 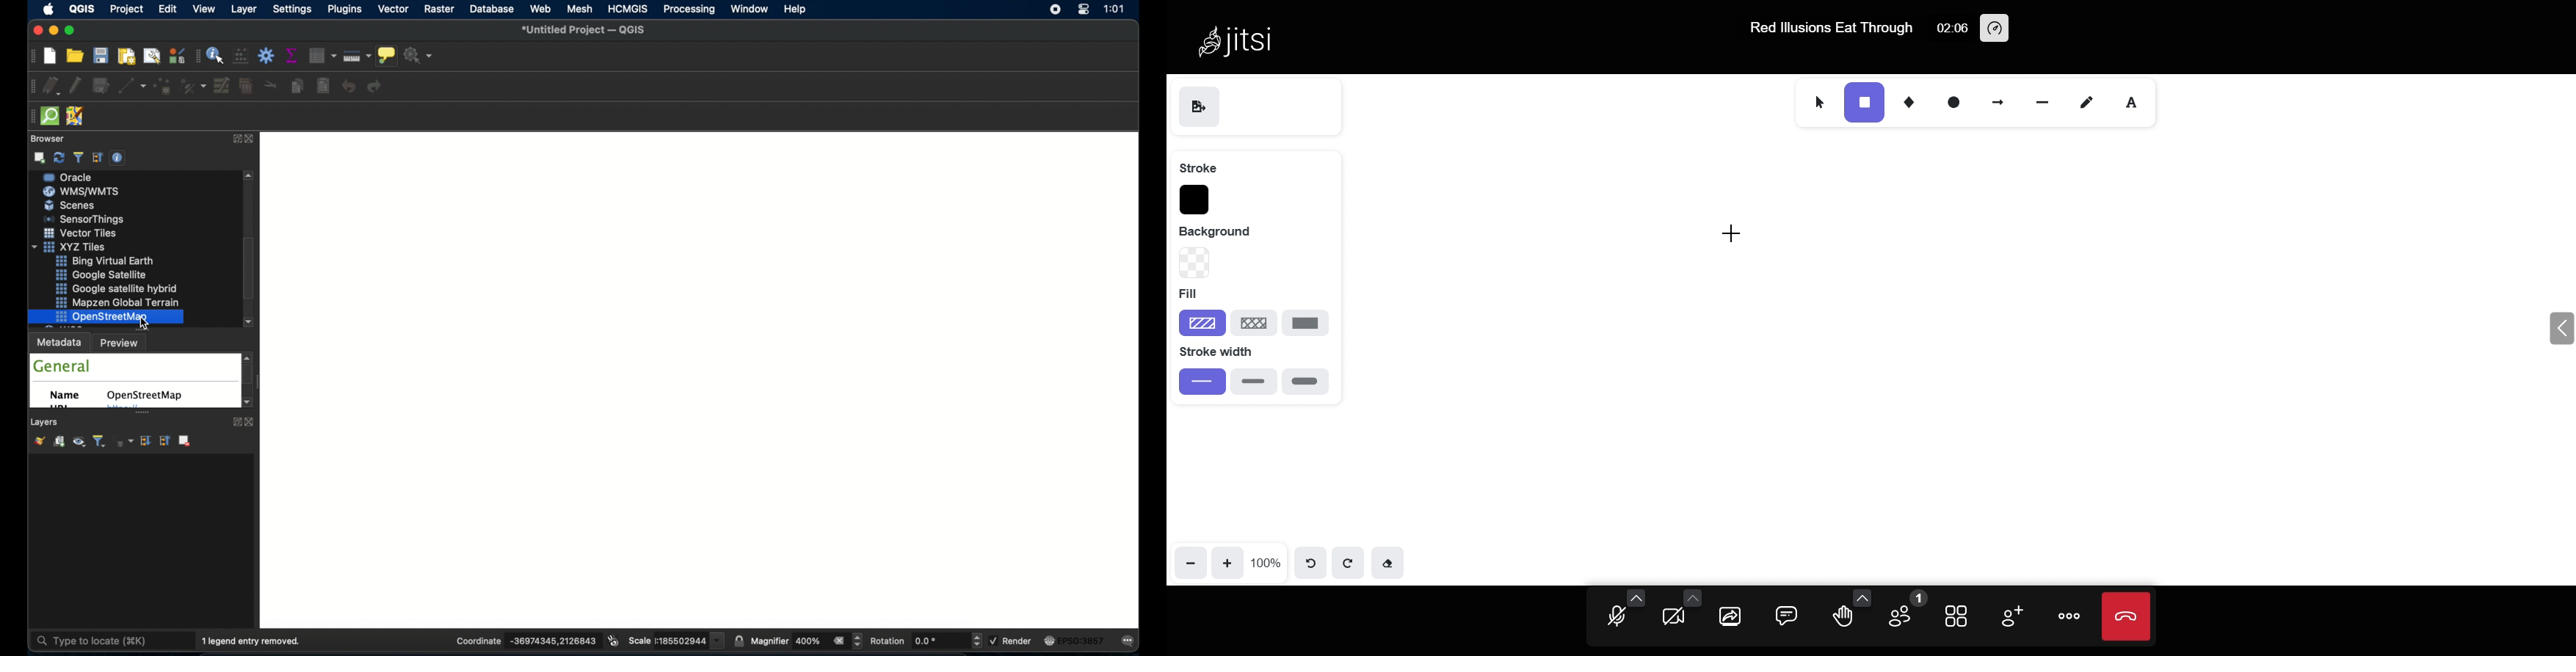 What do you see at coordinates (247, 268) in the screenshot?
I see `scroll box` at bounding box center [247, 268].